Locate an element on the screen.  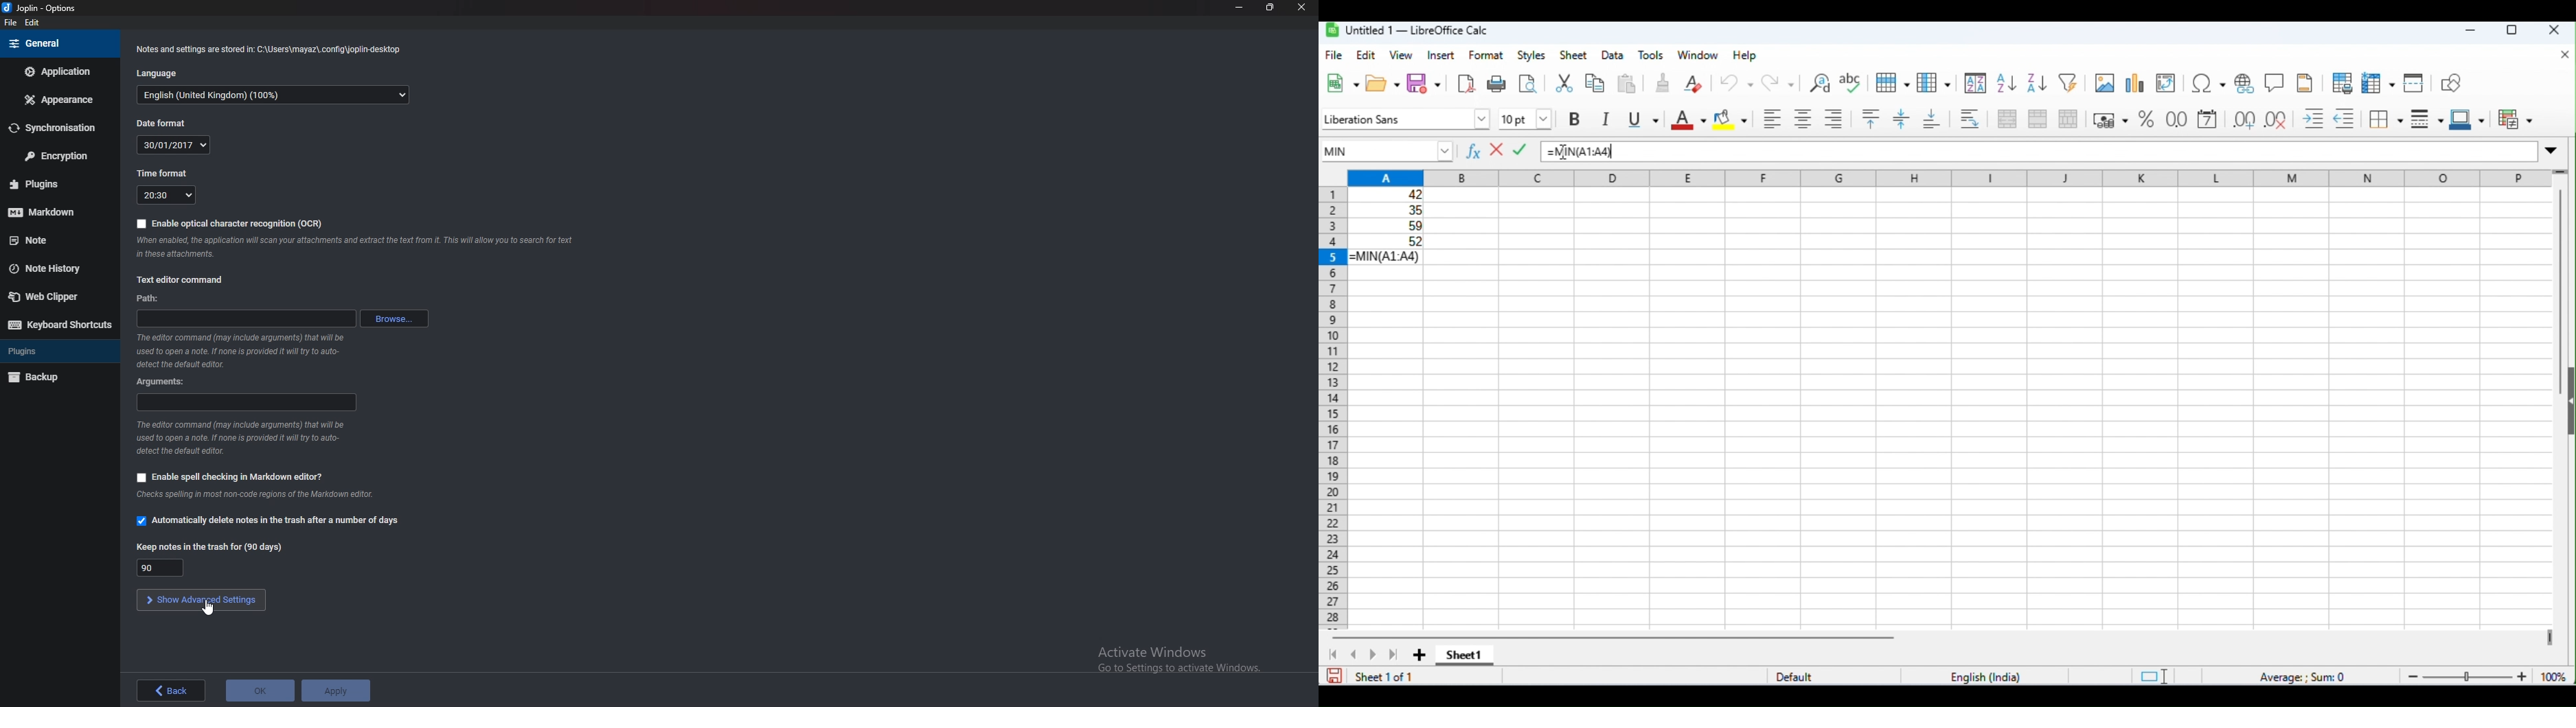
90 days is located at coordinates (161, 567).